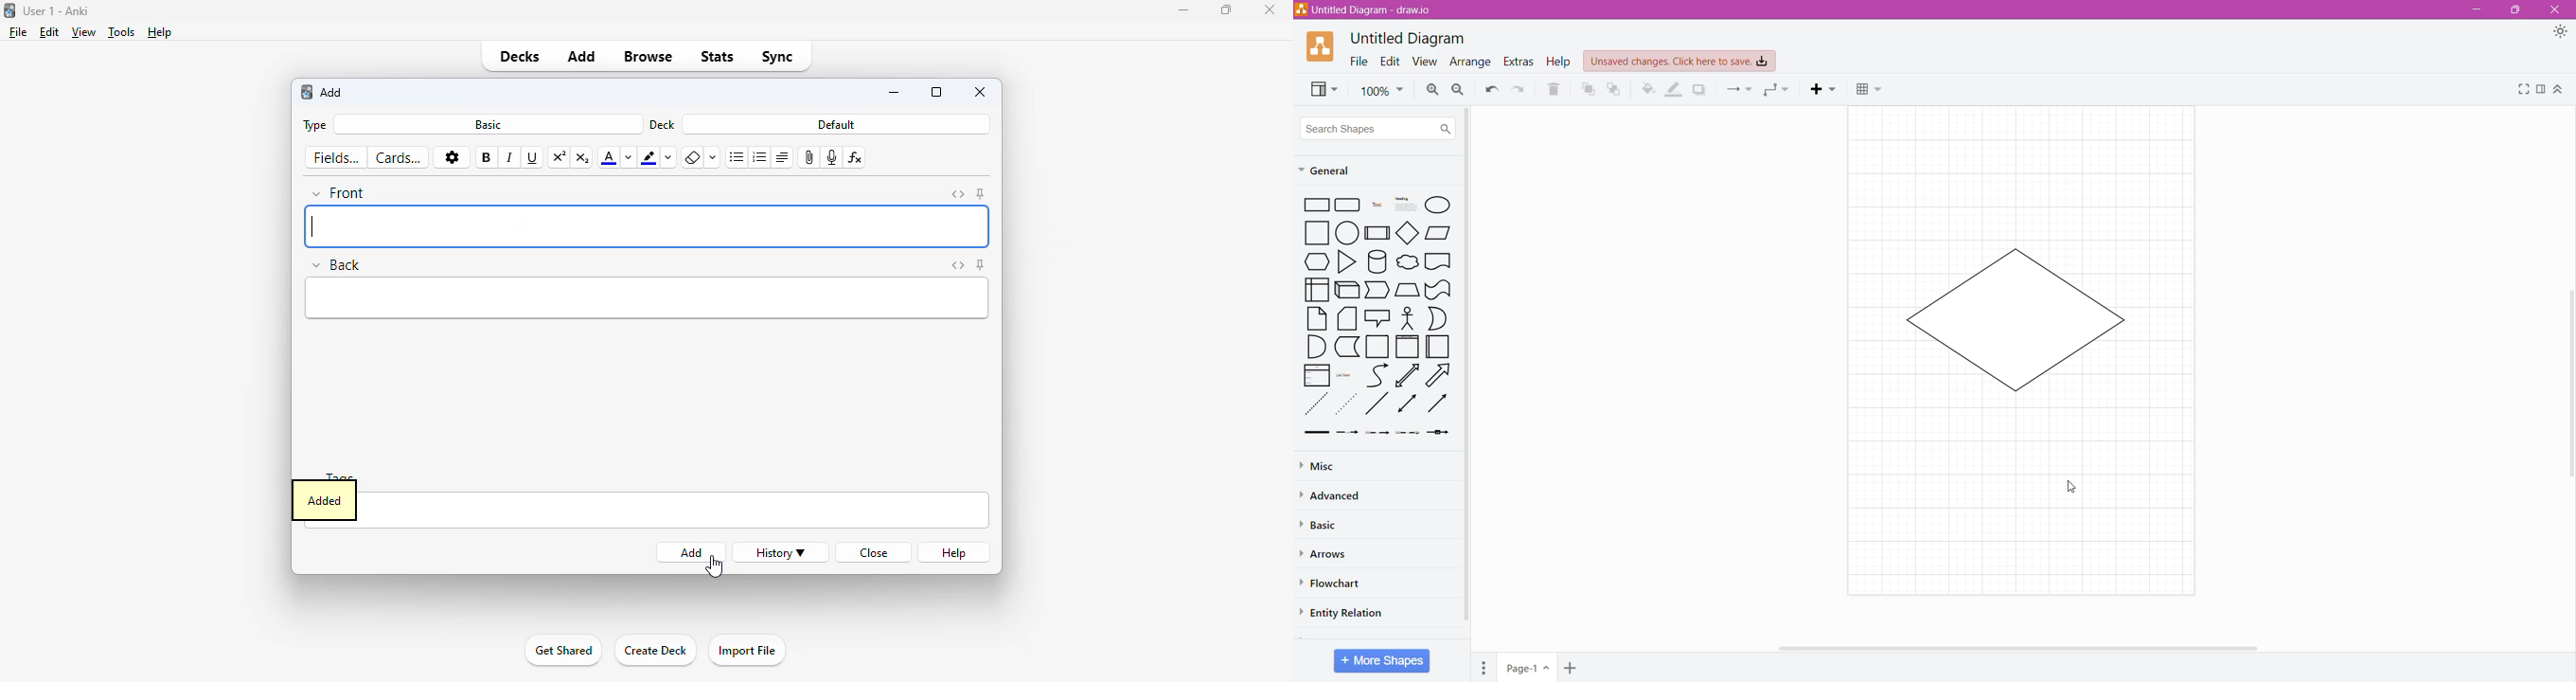 The width and height of the screenshot is (2576, 700). I want to click on italic, so click(510, 158).